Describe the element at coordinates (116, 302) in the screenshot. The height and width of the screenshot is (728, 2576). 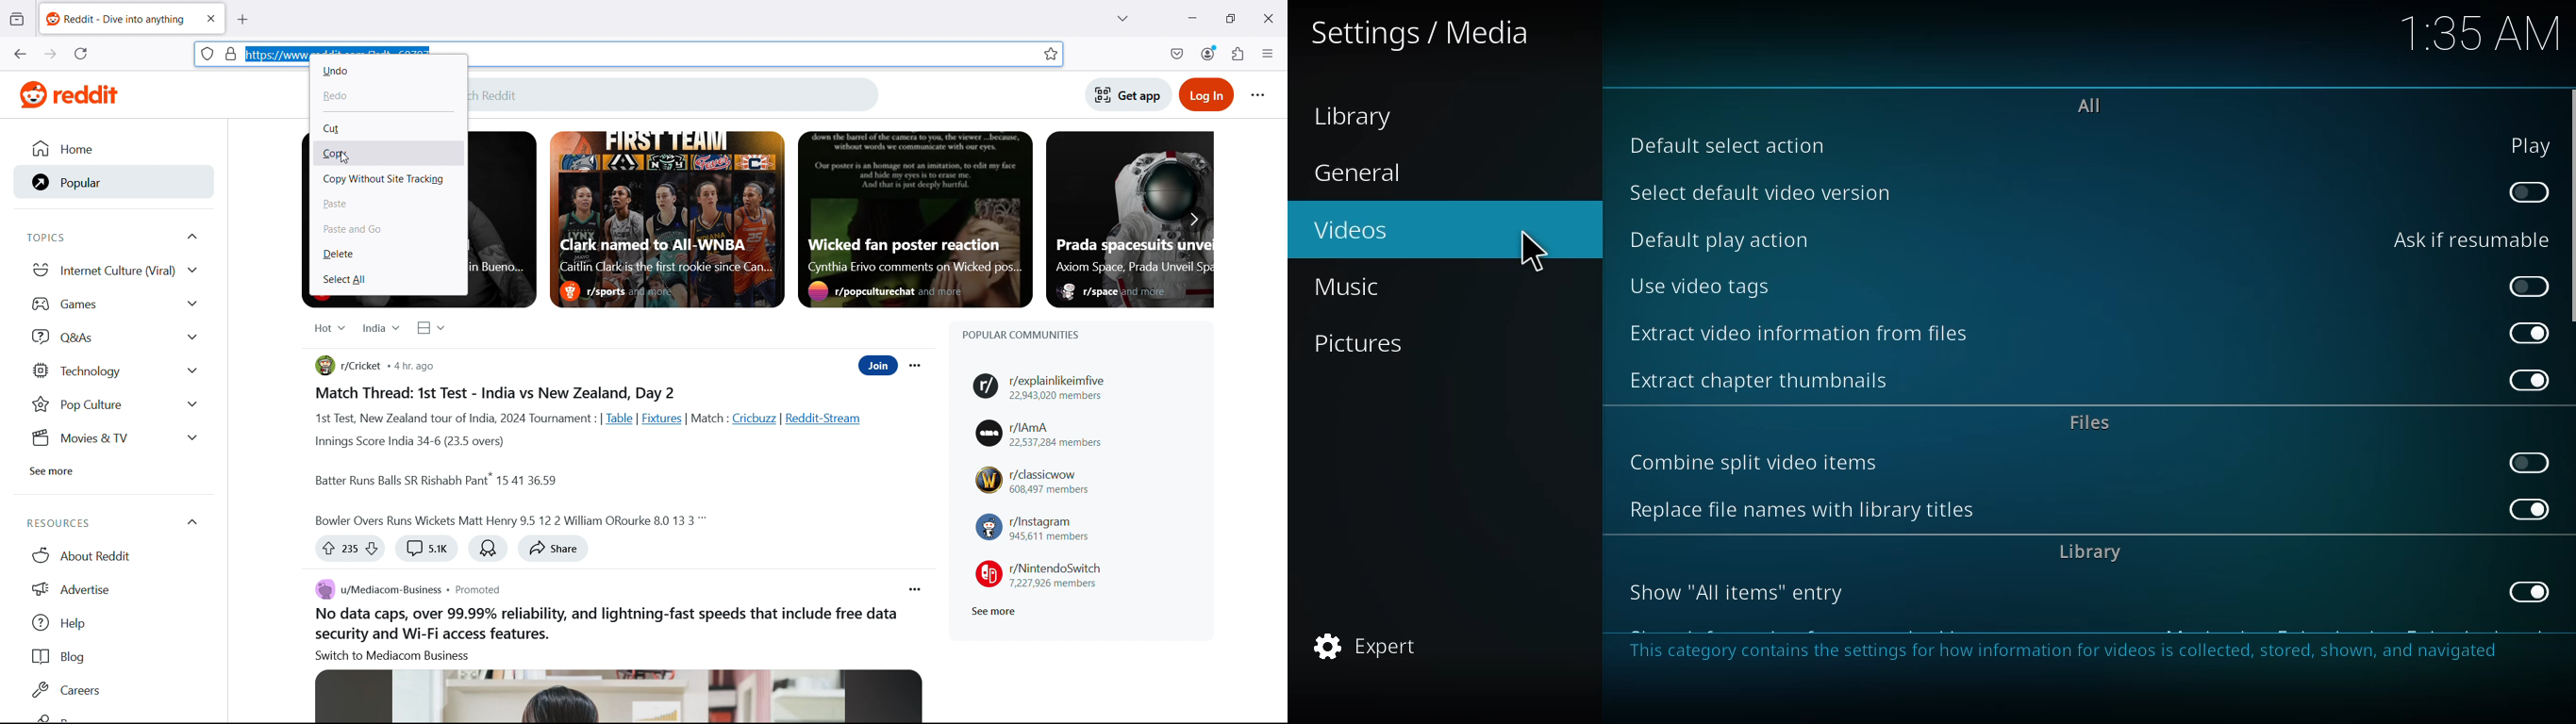
I see `games` at that location.